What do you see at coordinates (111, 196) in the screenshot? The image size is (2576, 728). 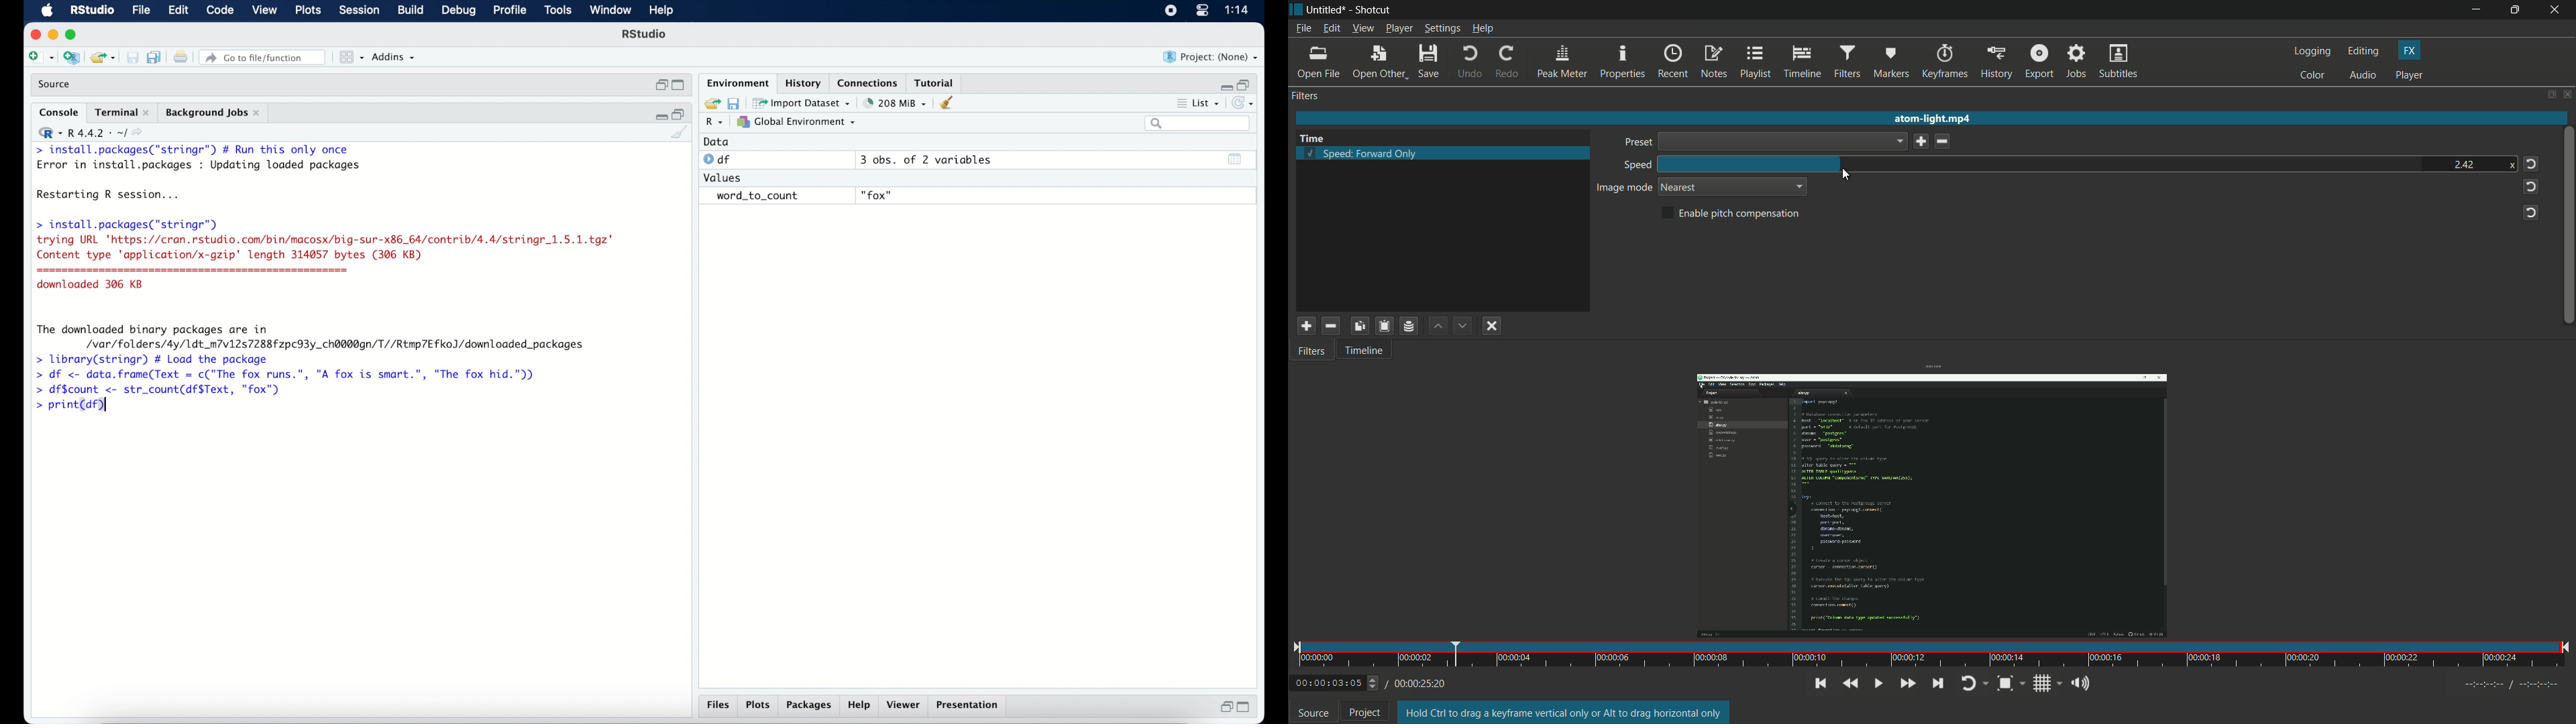 I see `Restarting R session...` at bounding box center [111, 196].